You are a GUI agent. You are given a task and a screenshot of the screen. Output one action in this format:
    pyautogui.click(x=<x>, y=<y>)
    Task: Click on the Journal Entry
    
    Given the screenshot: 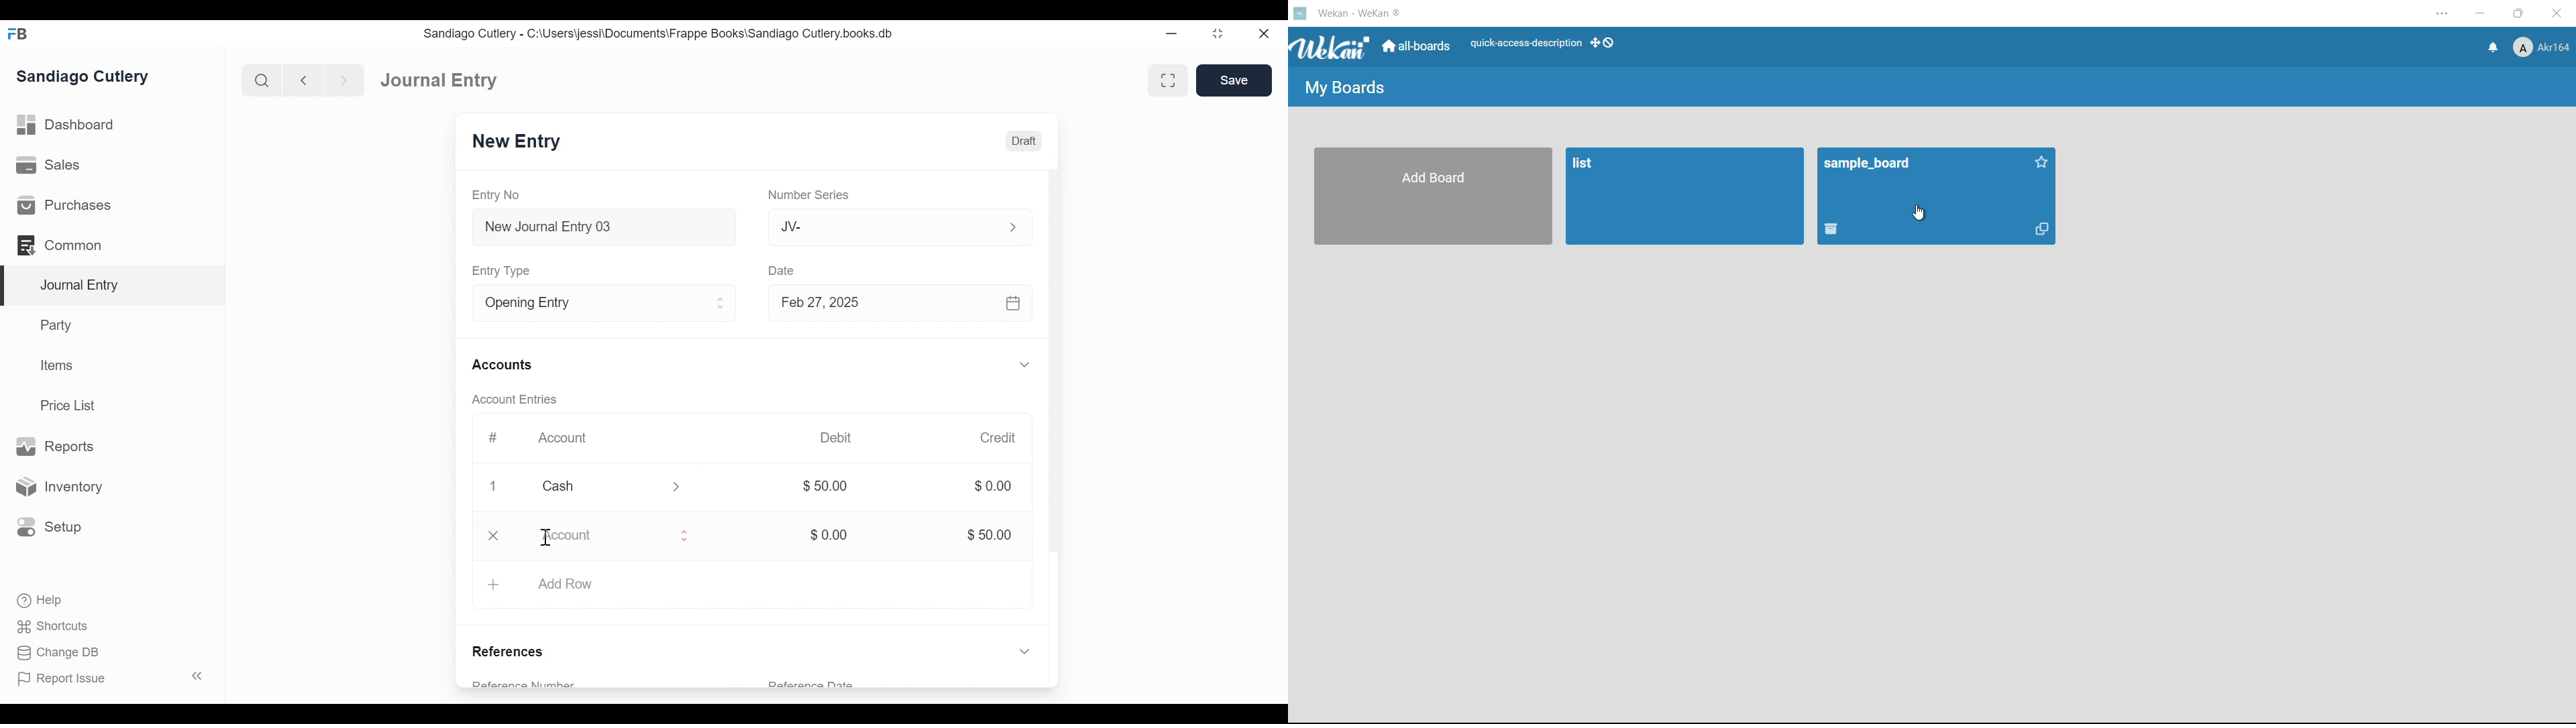 What is the action you would take?
    pyautogui.click(x=441, y=80)
    